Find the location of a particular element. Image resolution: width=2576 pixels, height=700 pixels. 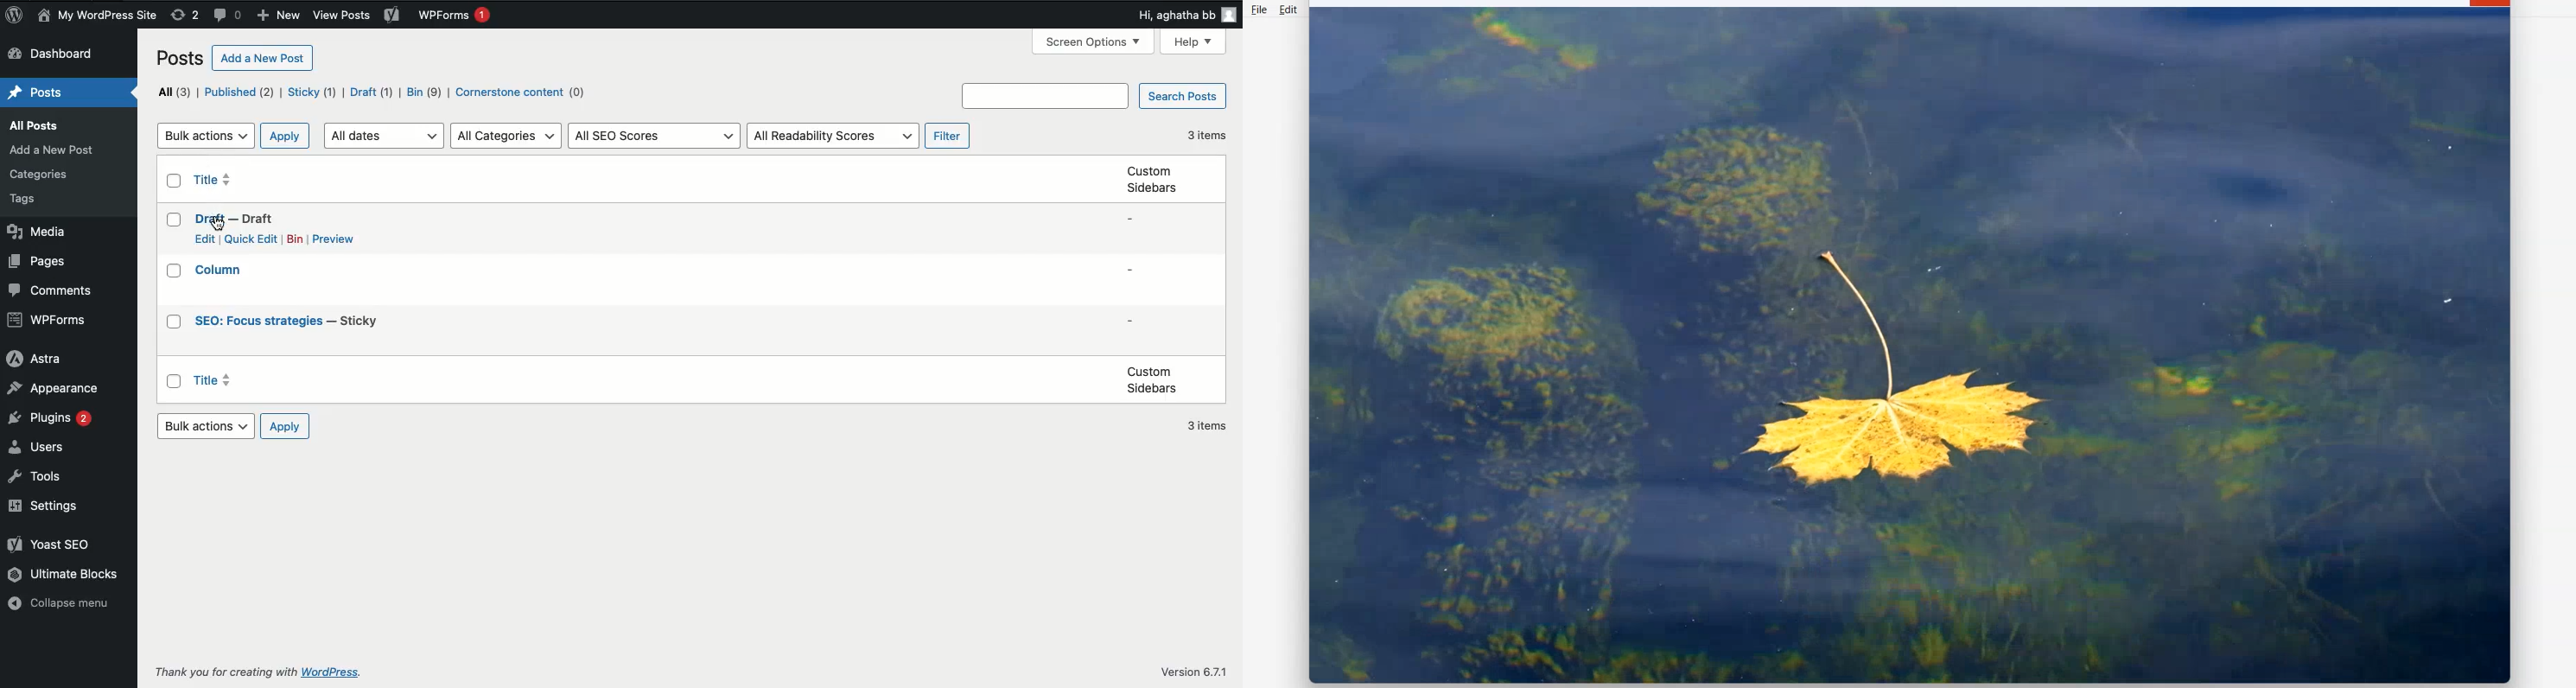

edit is located at coordinates (1291, 10).